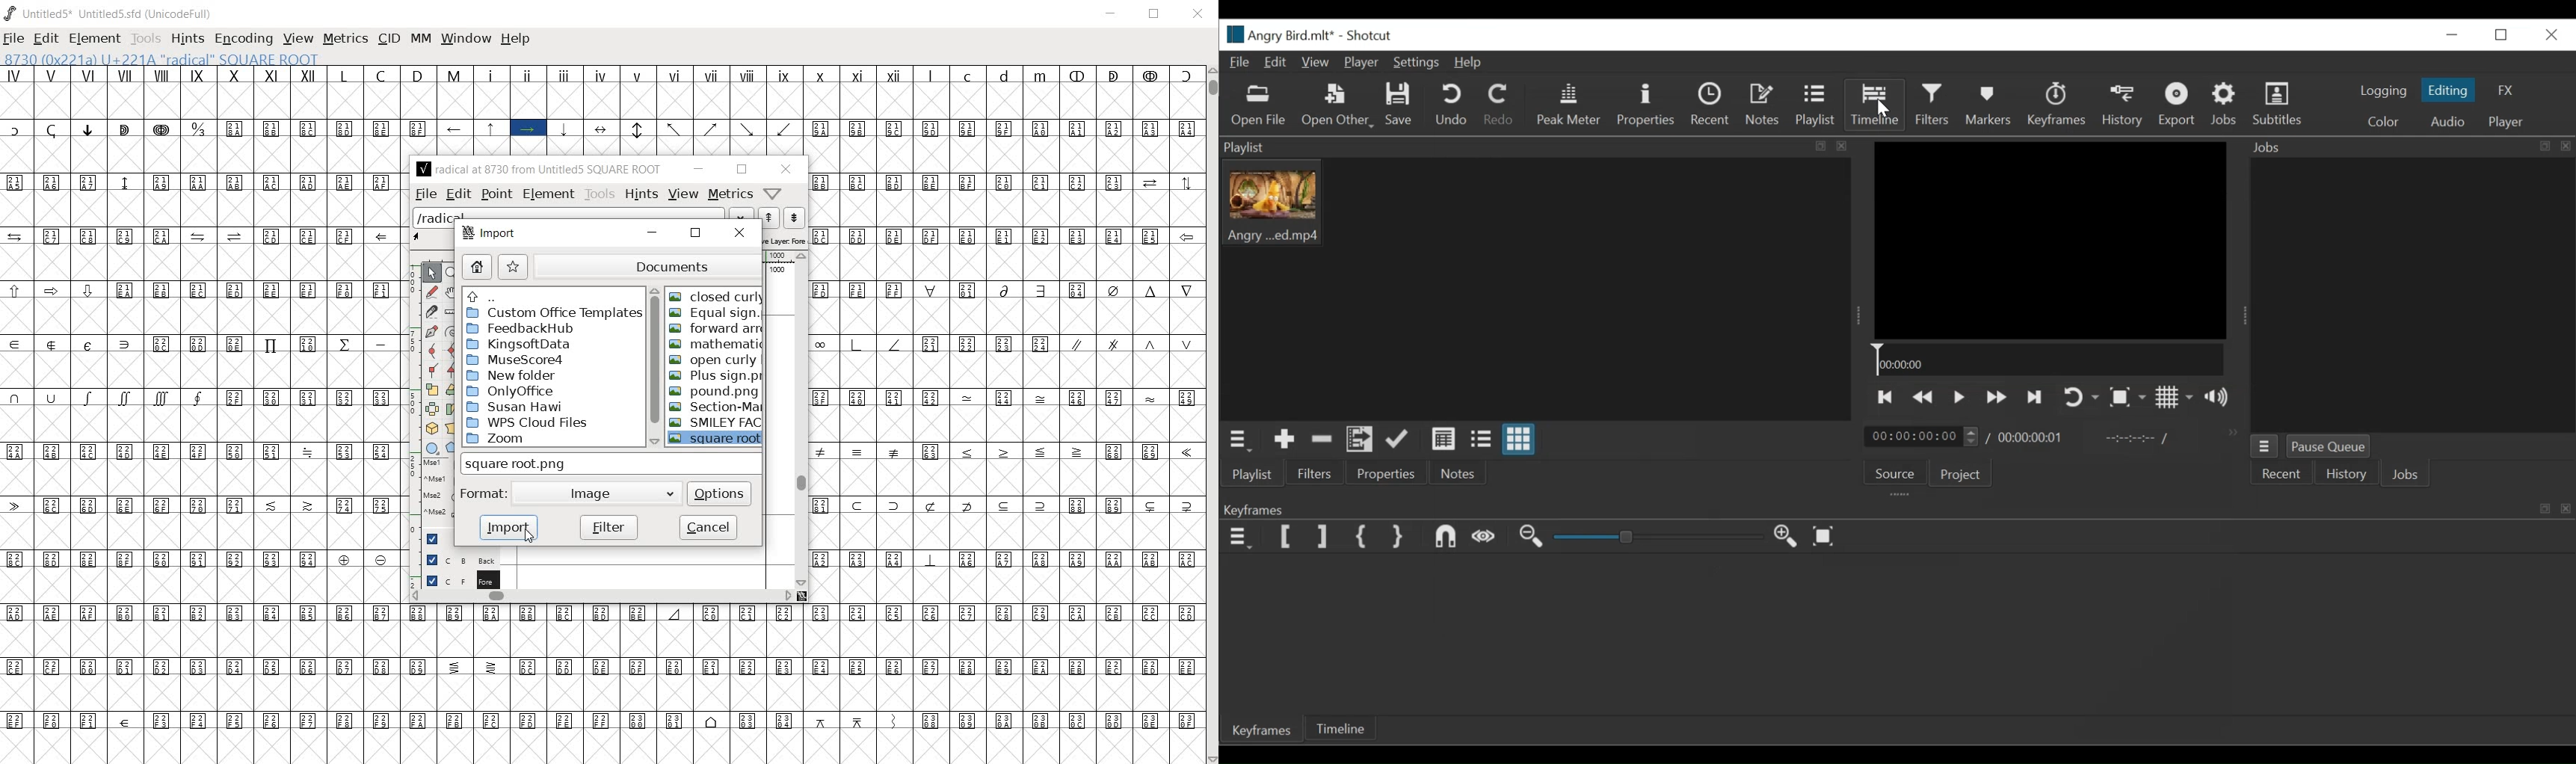 This screenshot has width=2576, height=784. I want to click on Settings, so click(1415, 63).